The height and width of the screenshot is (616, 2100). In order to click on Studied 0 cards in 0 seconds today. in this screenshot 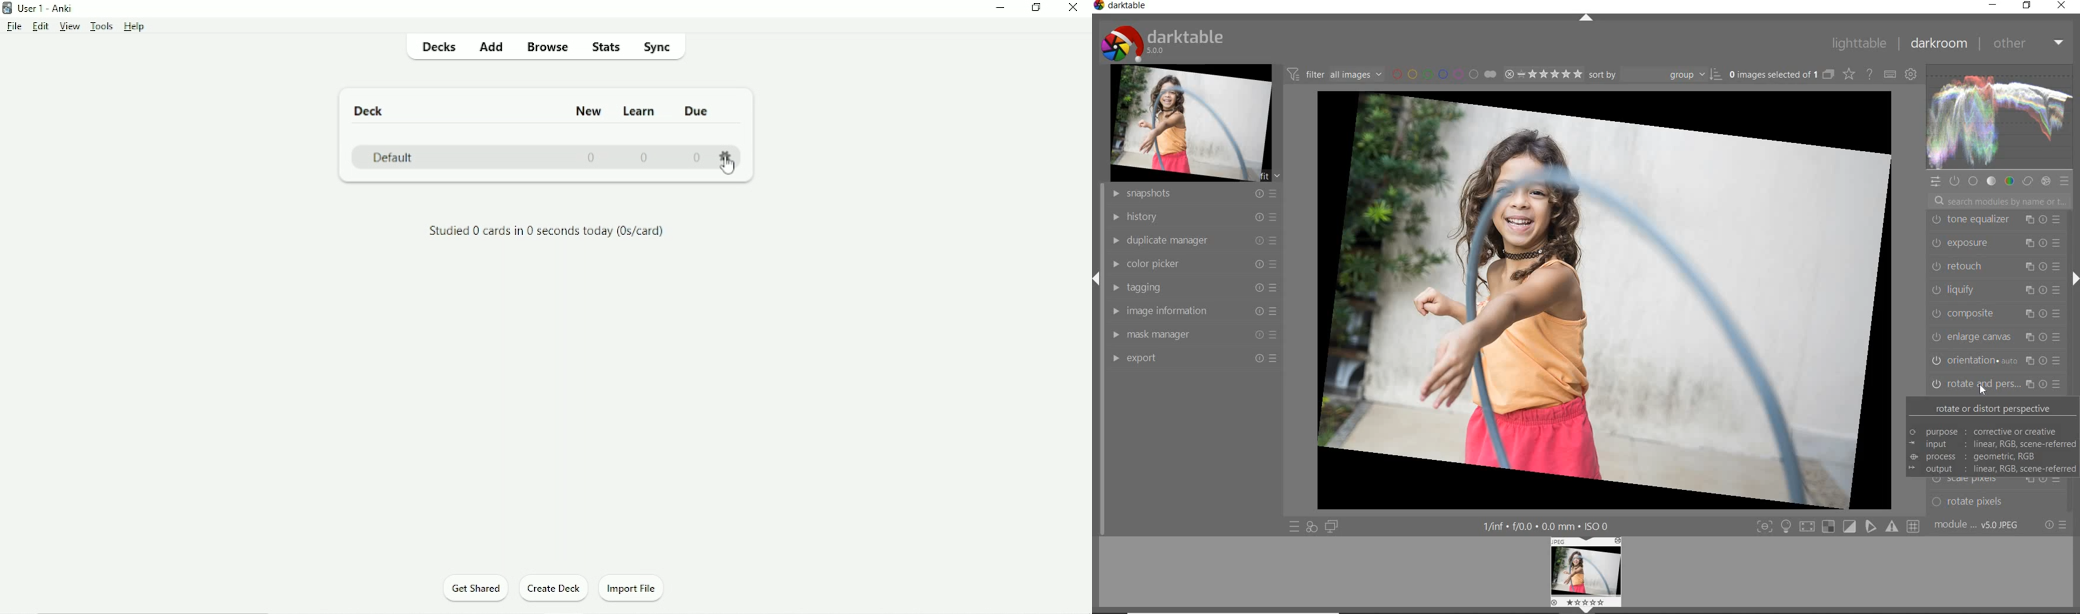, I will do `click(546, 232)`.